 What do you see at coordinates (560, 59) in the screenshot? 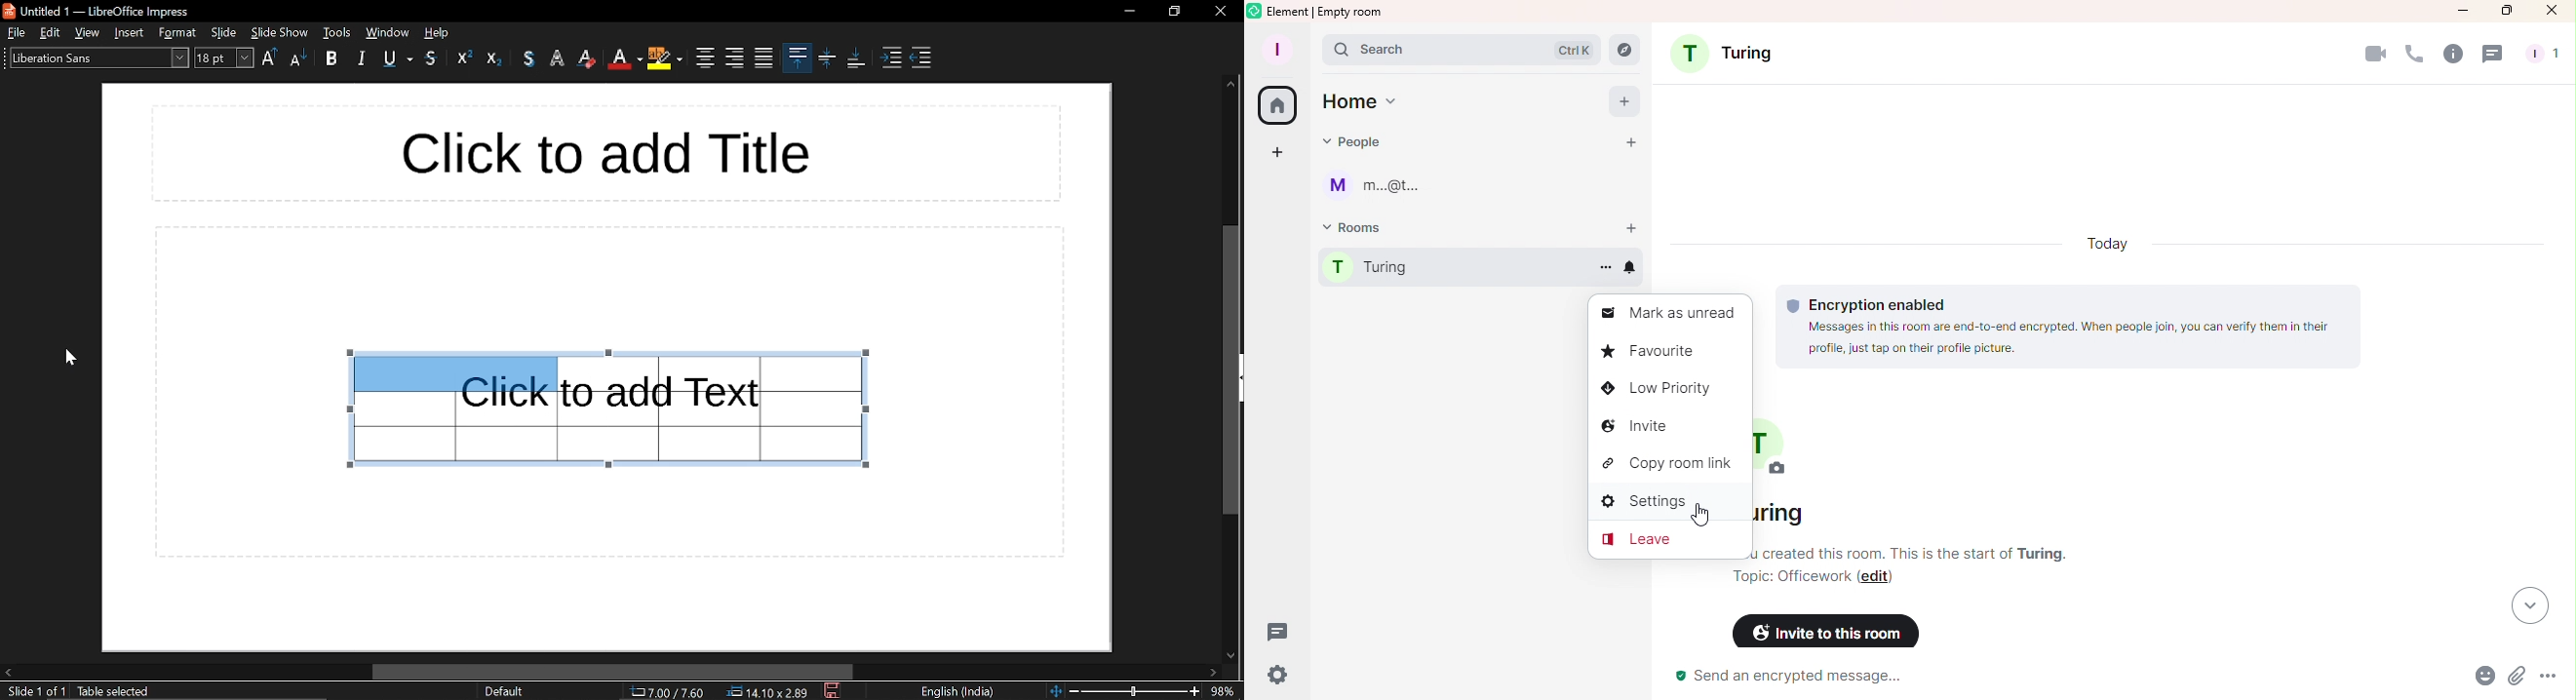
I see `apply outline` at bounding box center [560, 59].